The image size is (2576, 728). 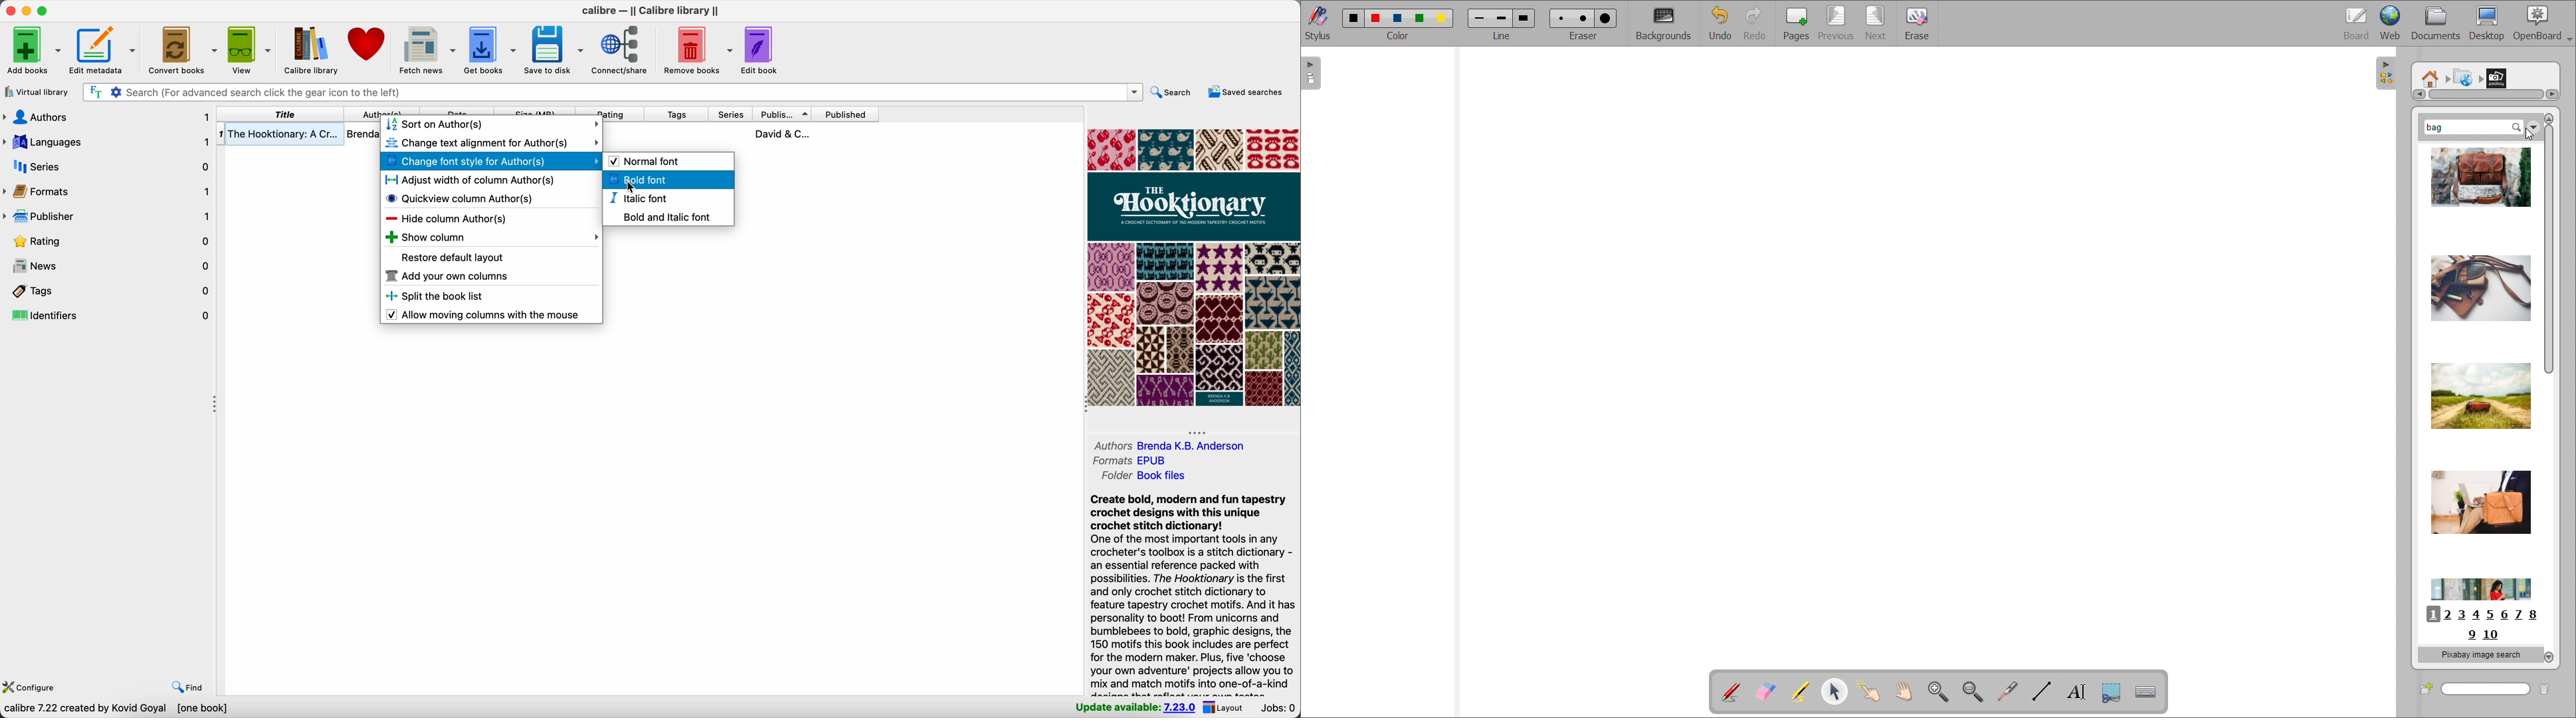 I want to click on Open folder view, so click(x=2391, y=75).